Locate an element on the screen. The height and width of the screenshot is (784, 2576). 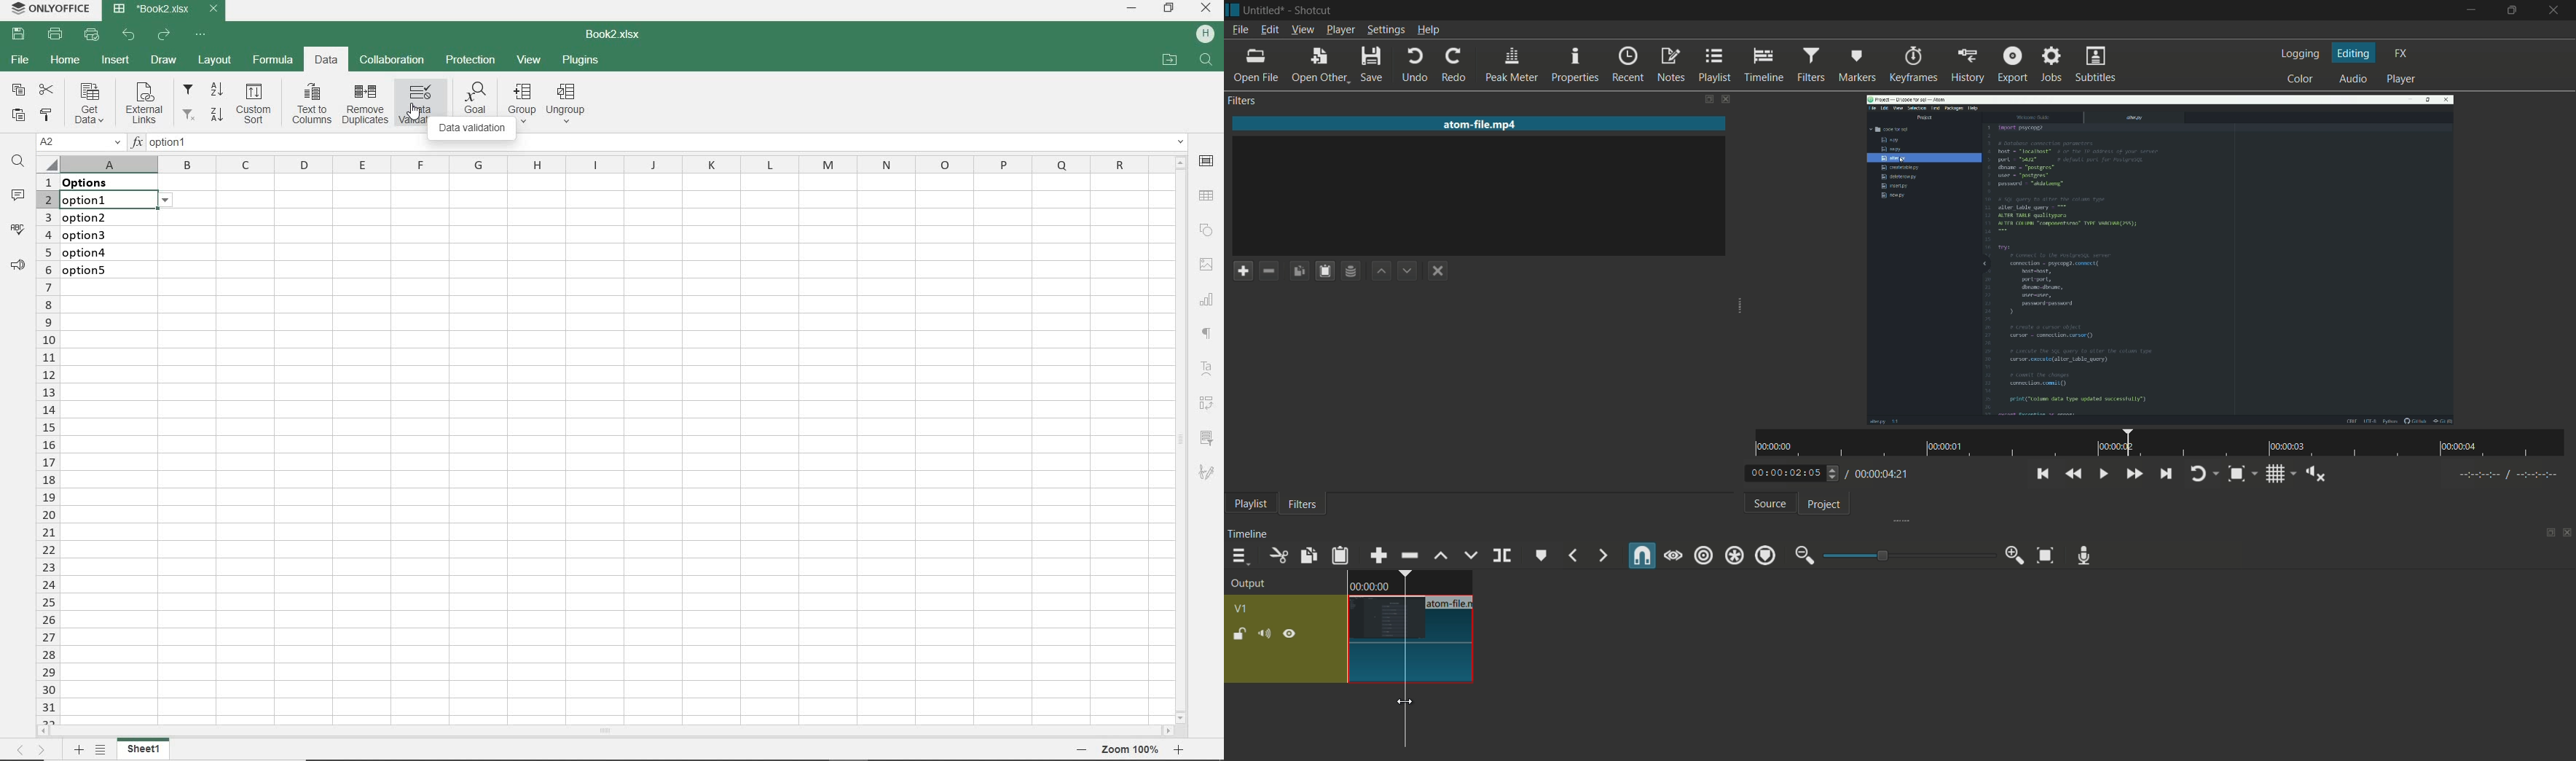
REDO is located at coordinates (164, 35).